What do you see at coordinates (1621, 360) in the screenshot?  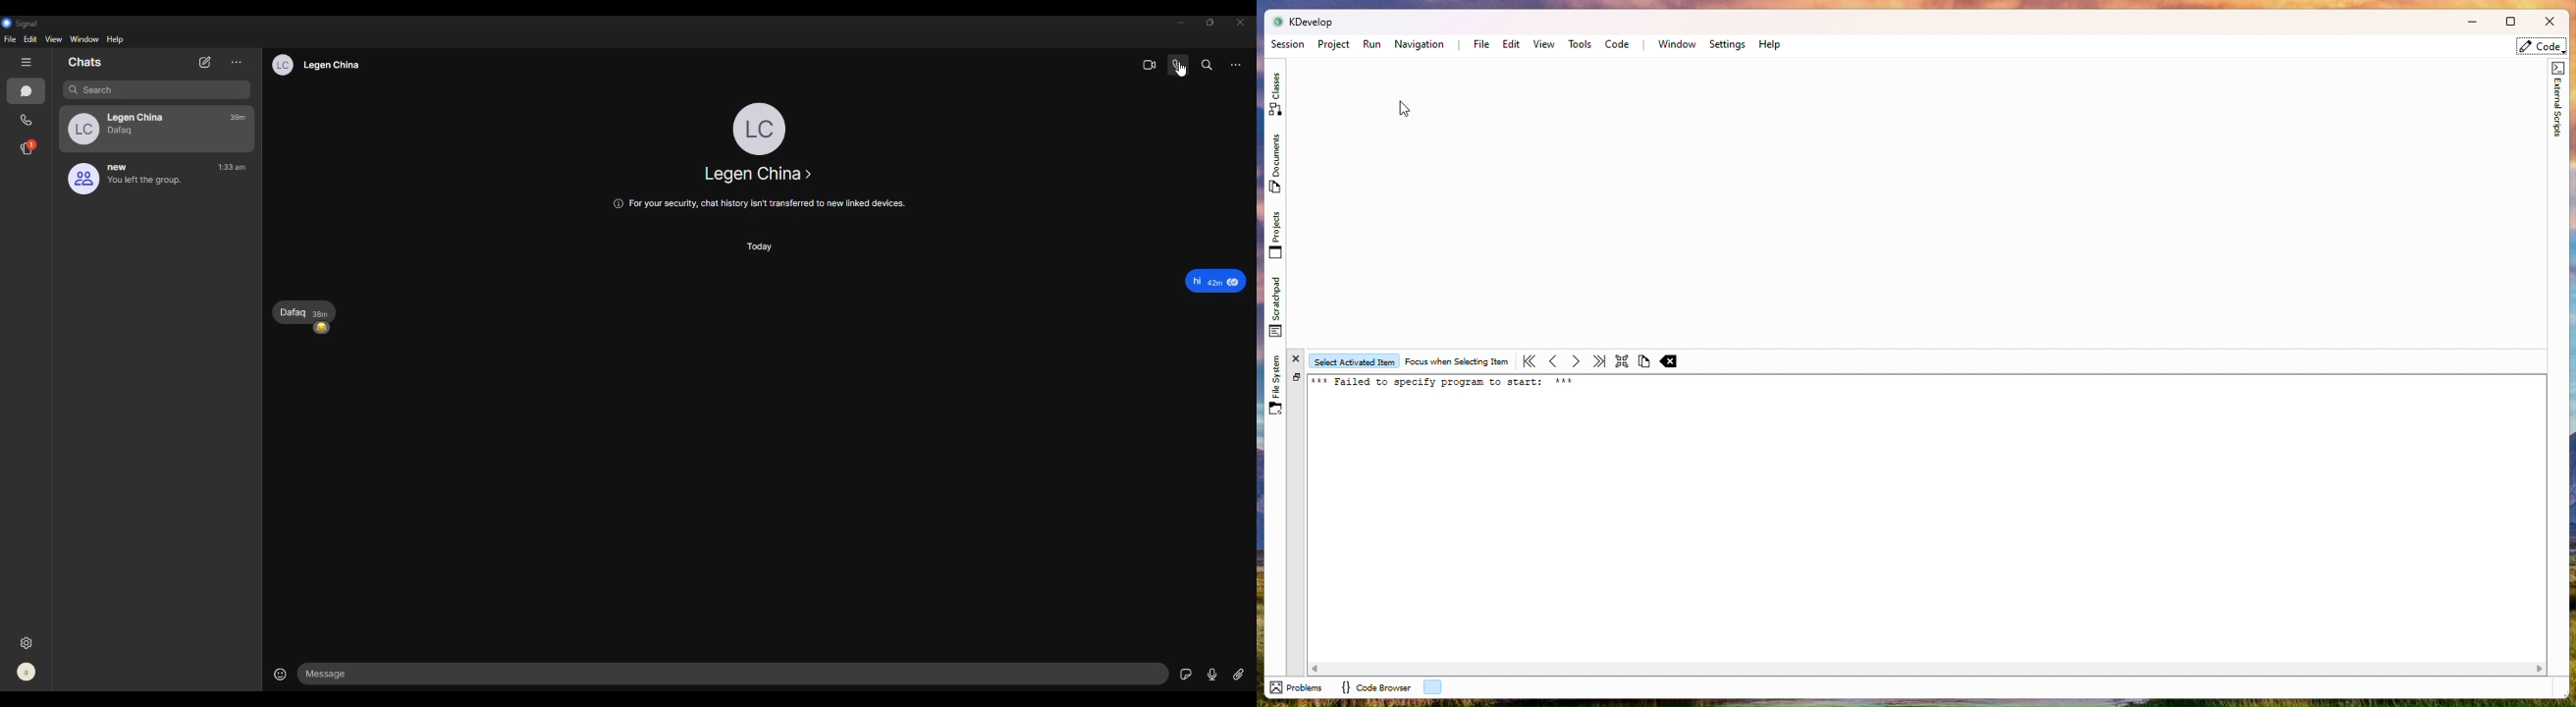 I see `Select all` at bounding box center [1621, 360].